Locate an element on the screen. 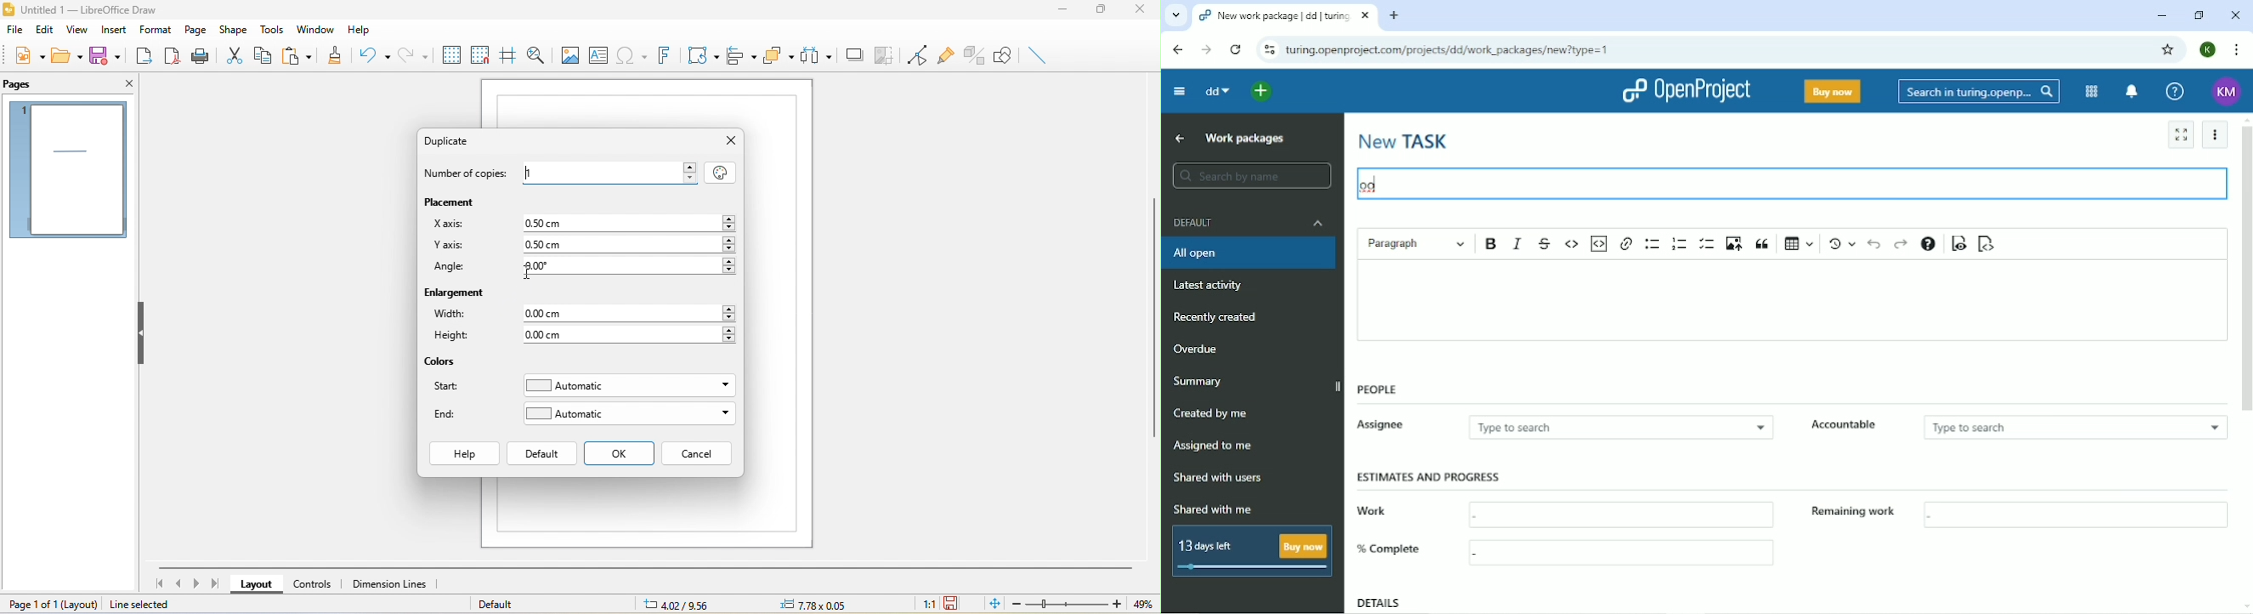 The height and width of the screenshot is (616, 2268). view is located at coordinates (75, 31).